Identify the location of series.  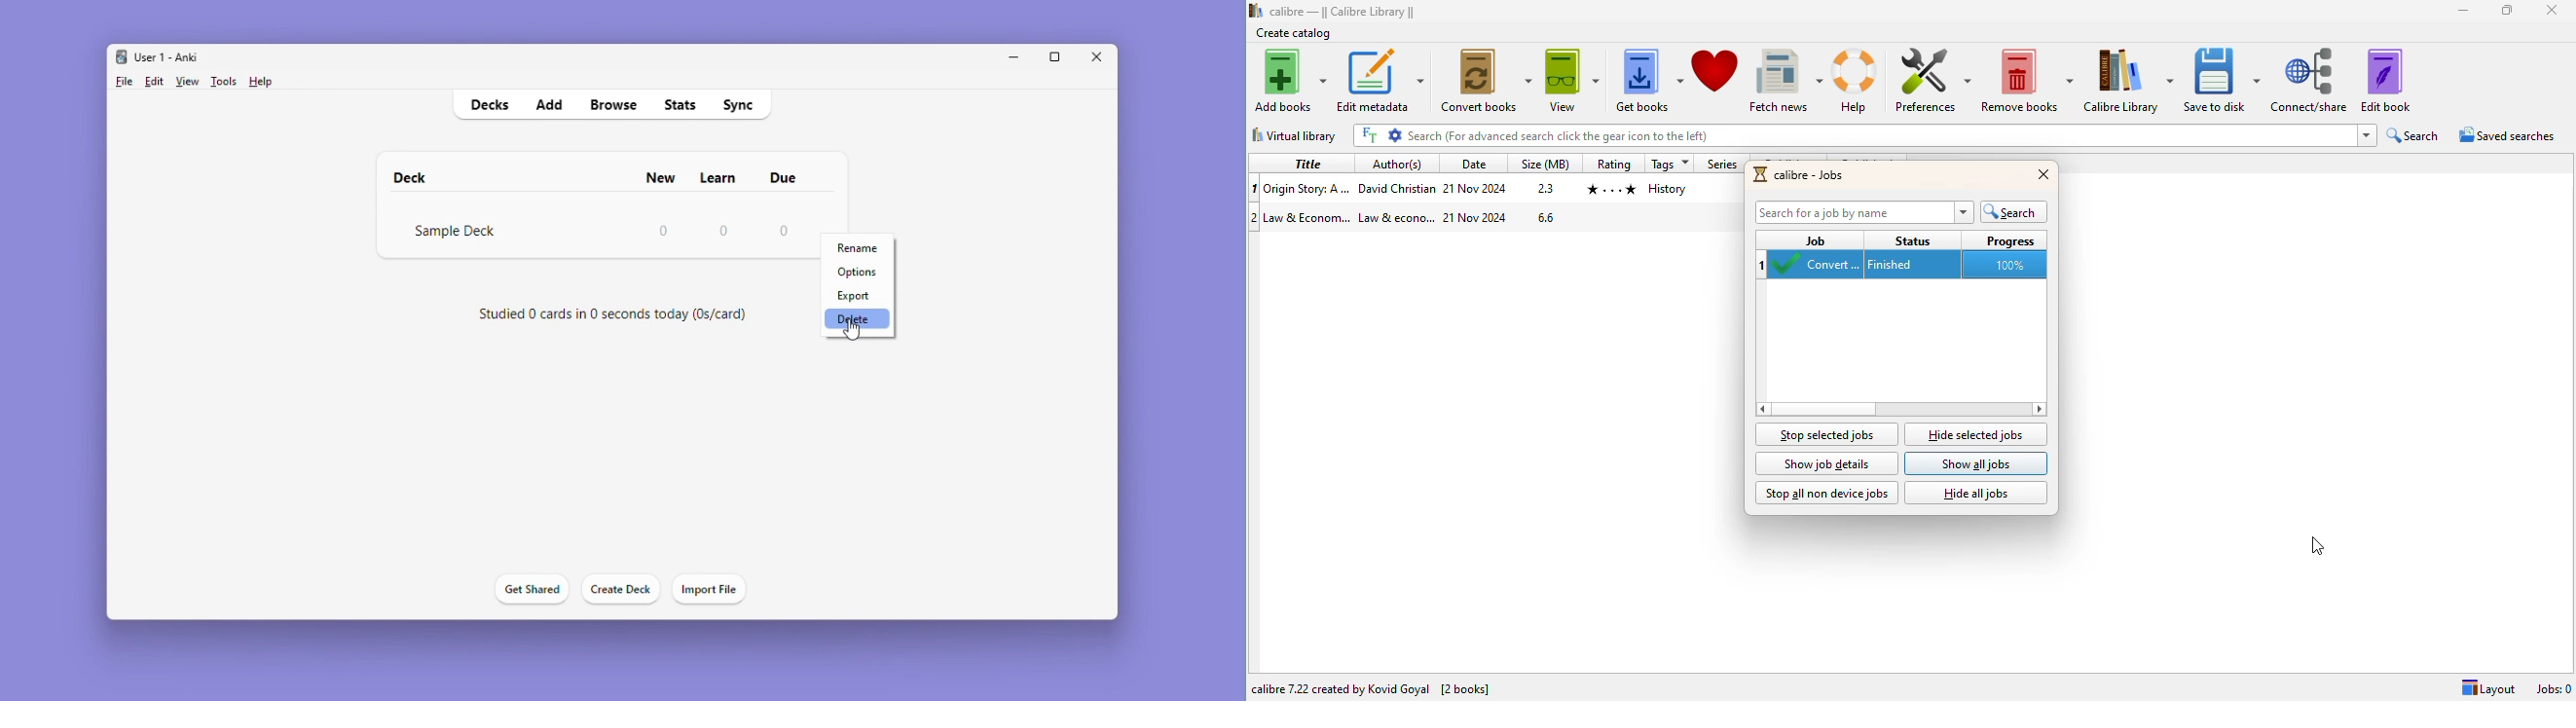
(1723, 164).